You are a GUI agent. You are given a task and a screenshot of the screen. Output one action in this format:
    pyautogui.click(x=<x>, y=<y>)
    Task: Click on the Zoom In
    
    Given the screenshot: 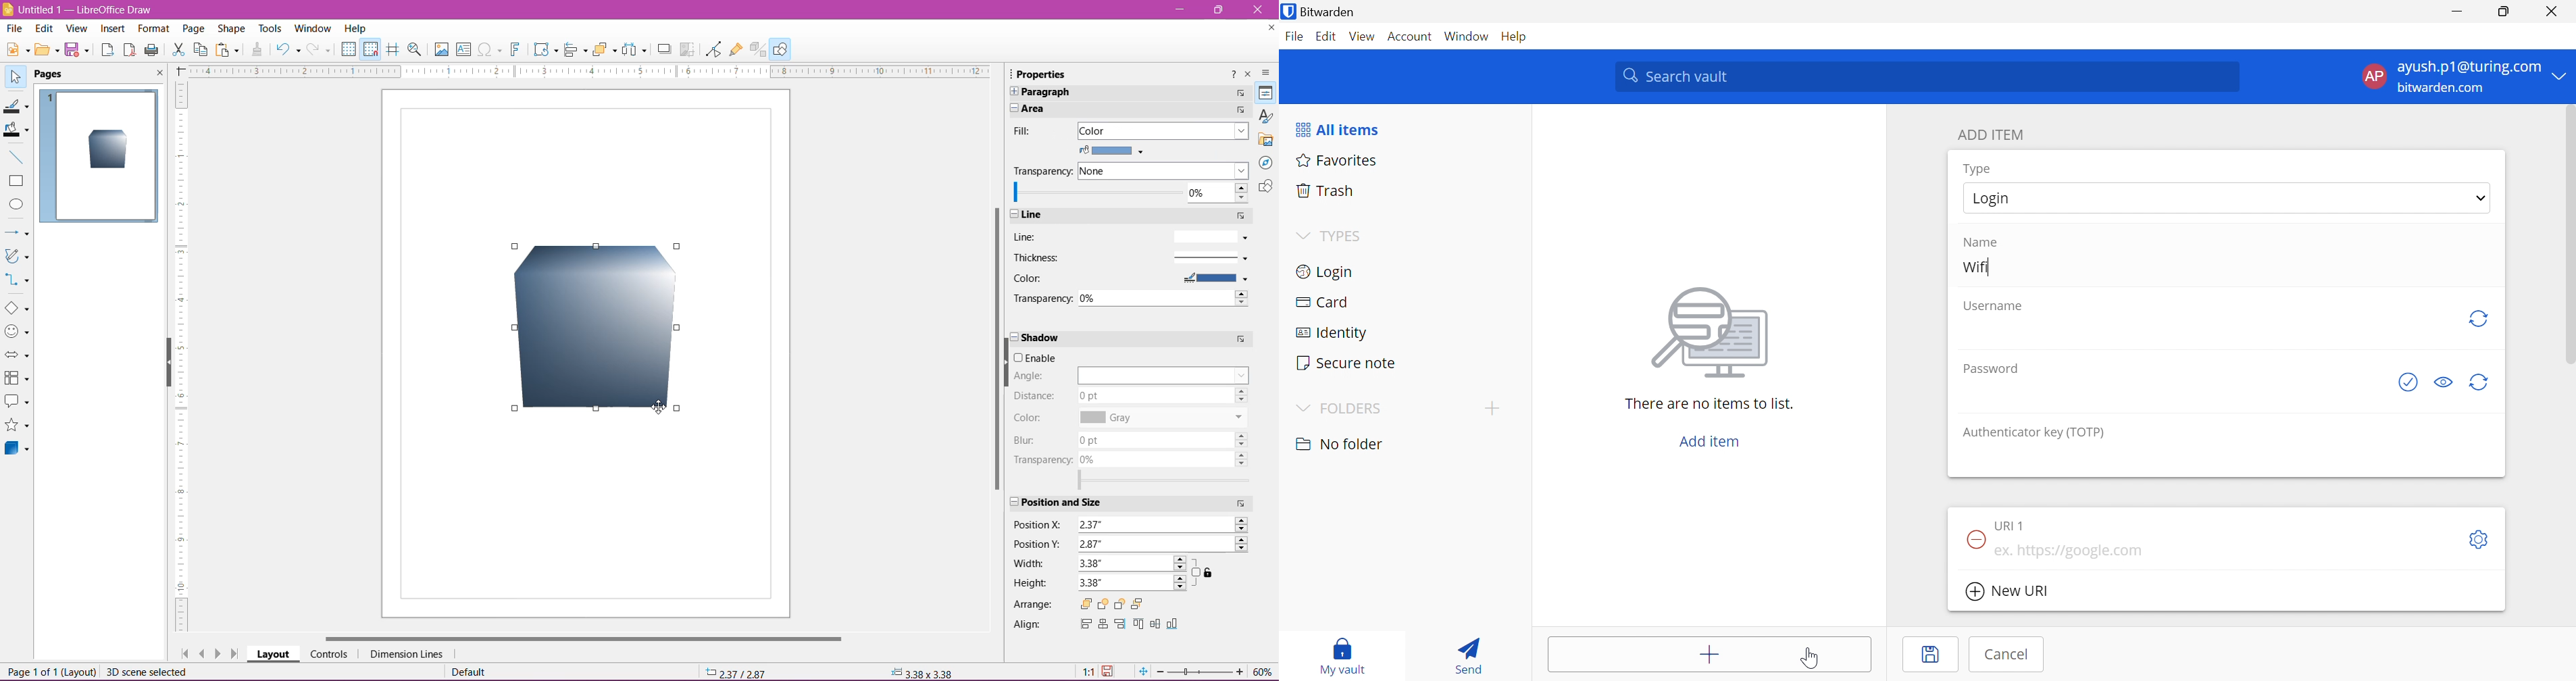 What is the action you would take?
    pyautogui.click(x=1240, y=671)
    